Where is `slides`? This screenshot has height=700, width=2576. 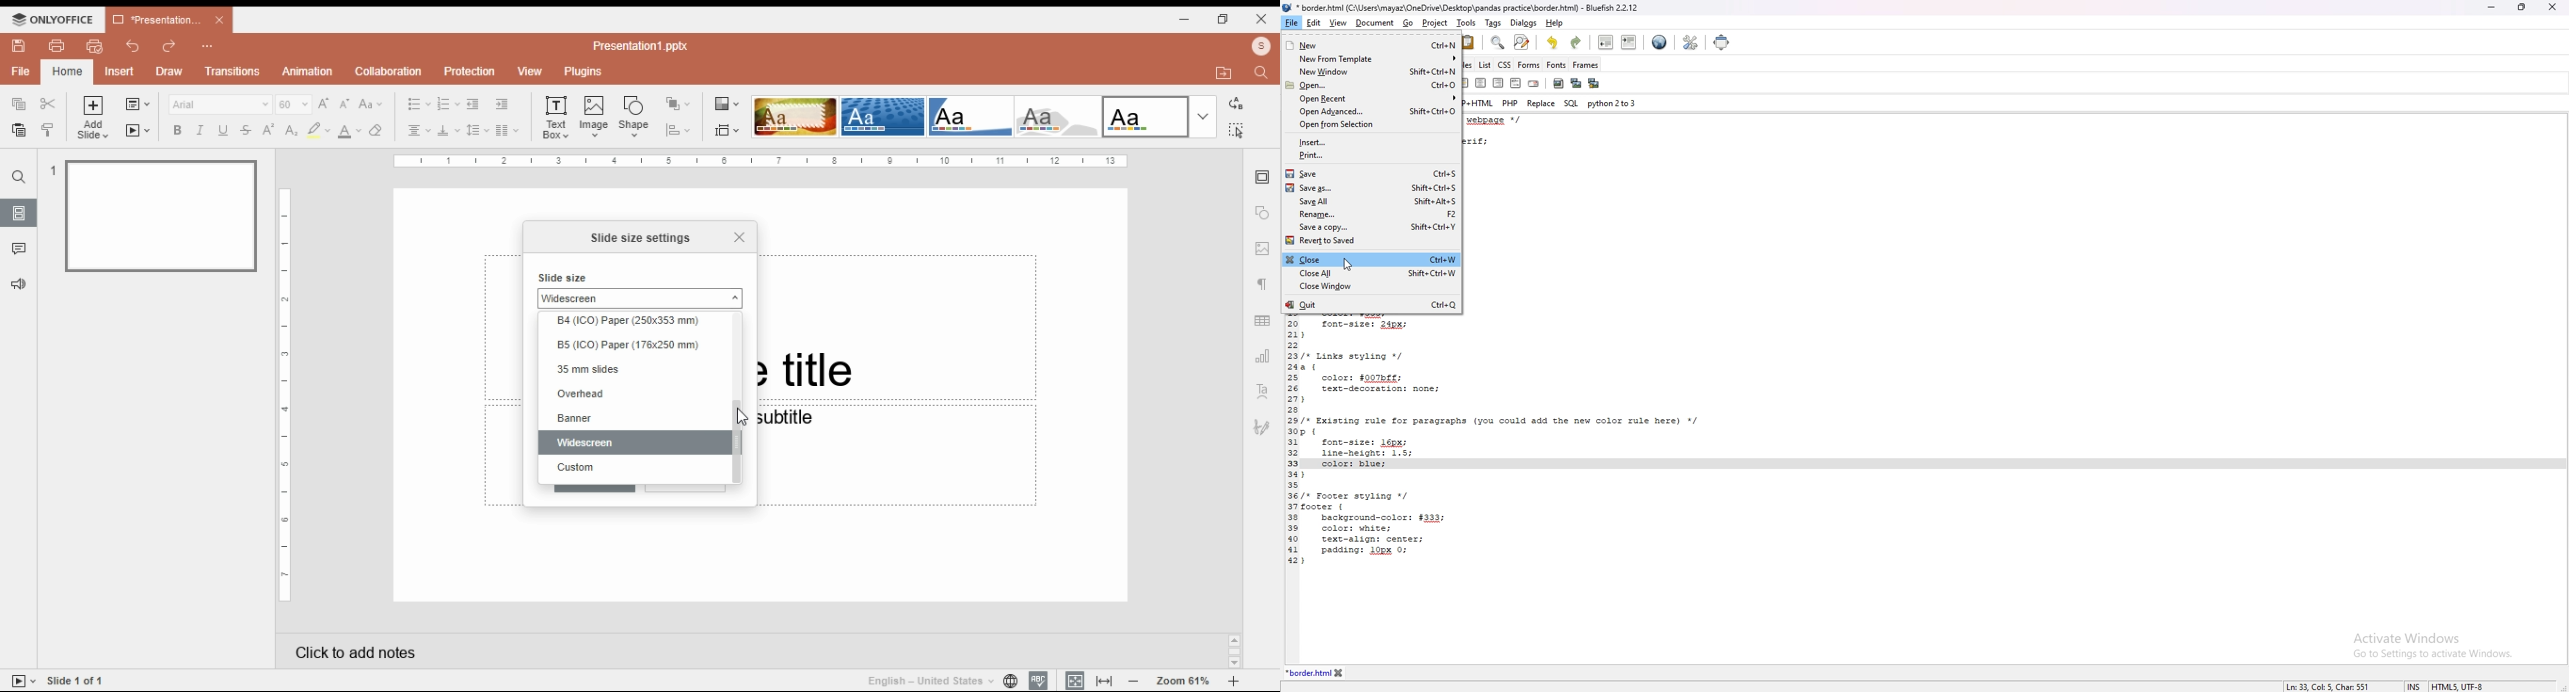 slides is located at coordinates (19, 212).